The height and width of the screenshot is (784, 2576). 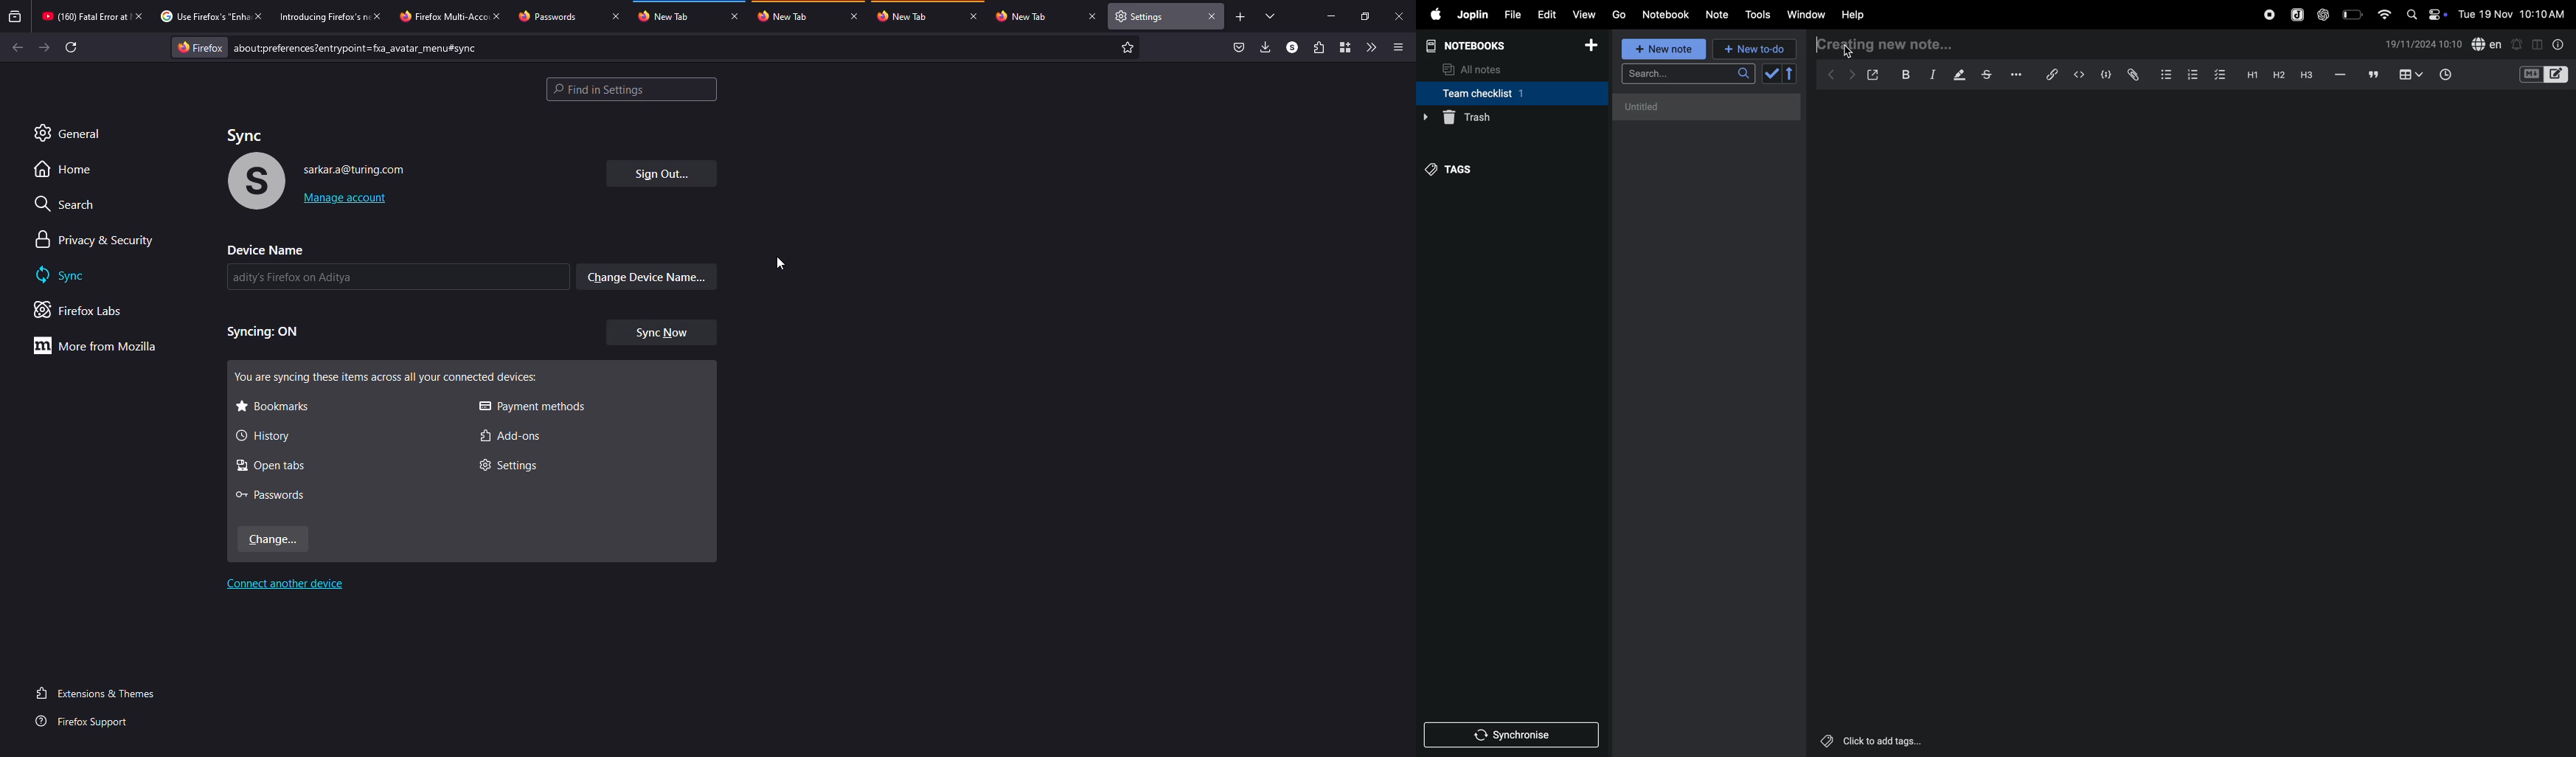 What do you see at coordinates (398, 277) in the screenshot?
I see `name` at bounding box center [398, 277].